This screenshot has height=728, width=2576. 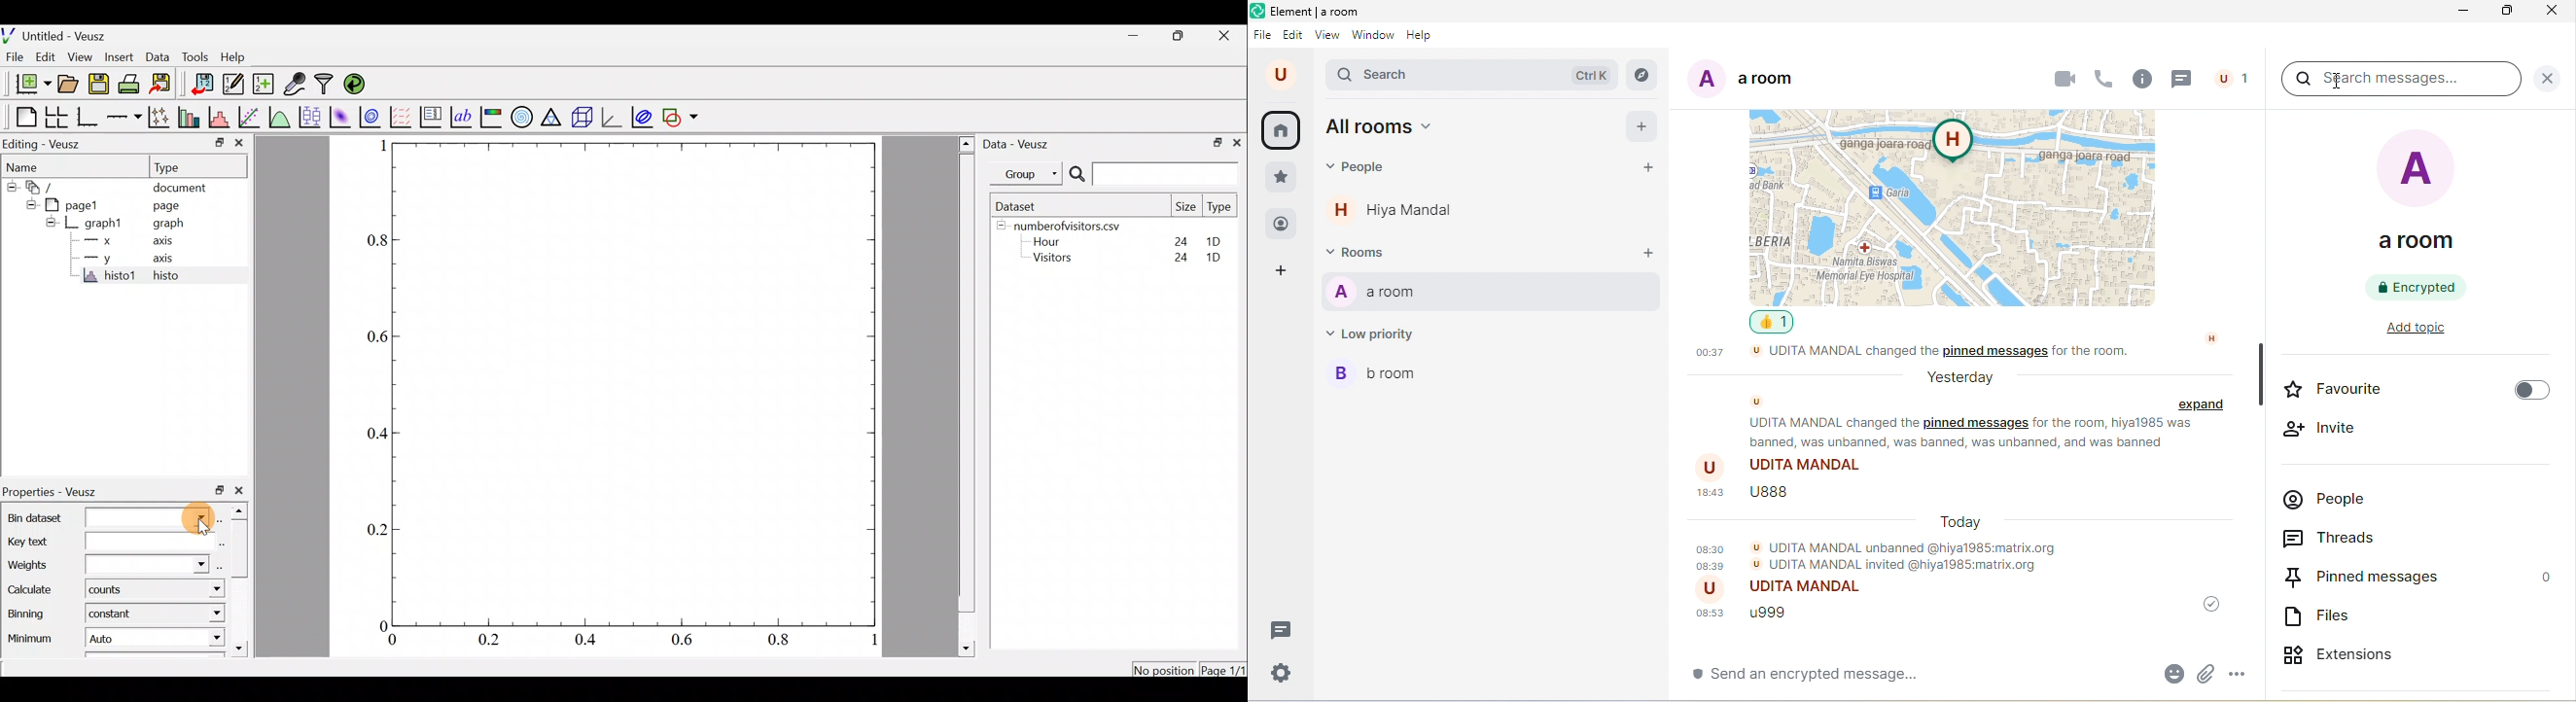 What do you see at coordinates (105, 543) in the screenshot?
I see `Key text` at bounding box center [105, 543].